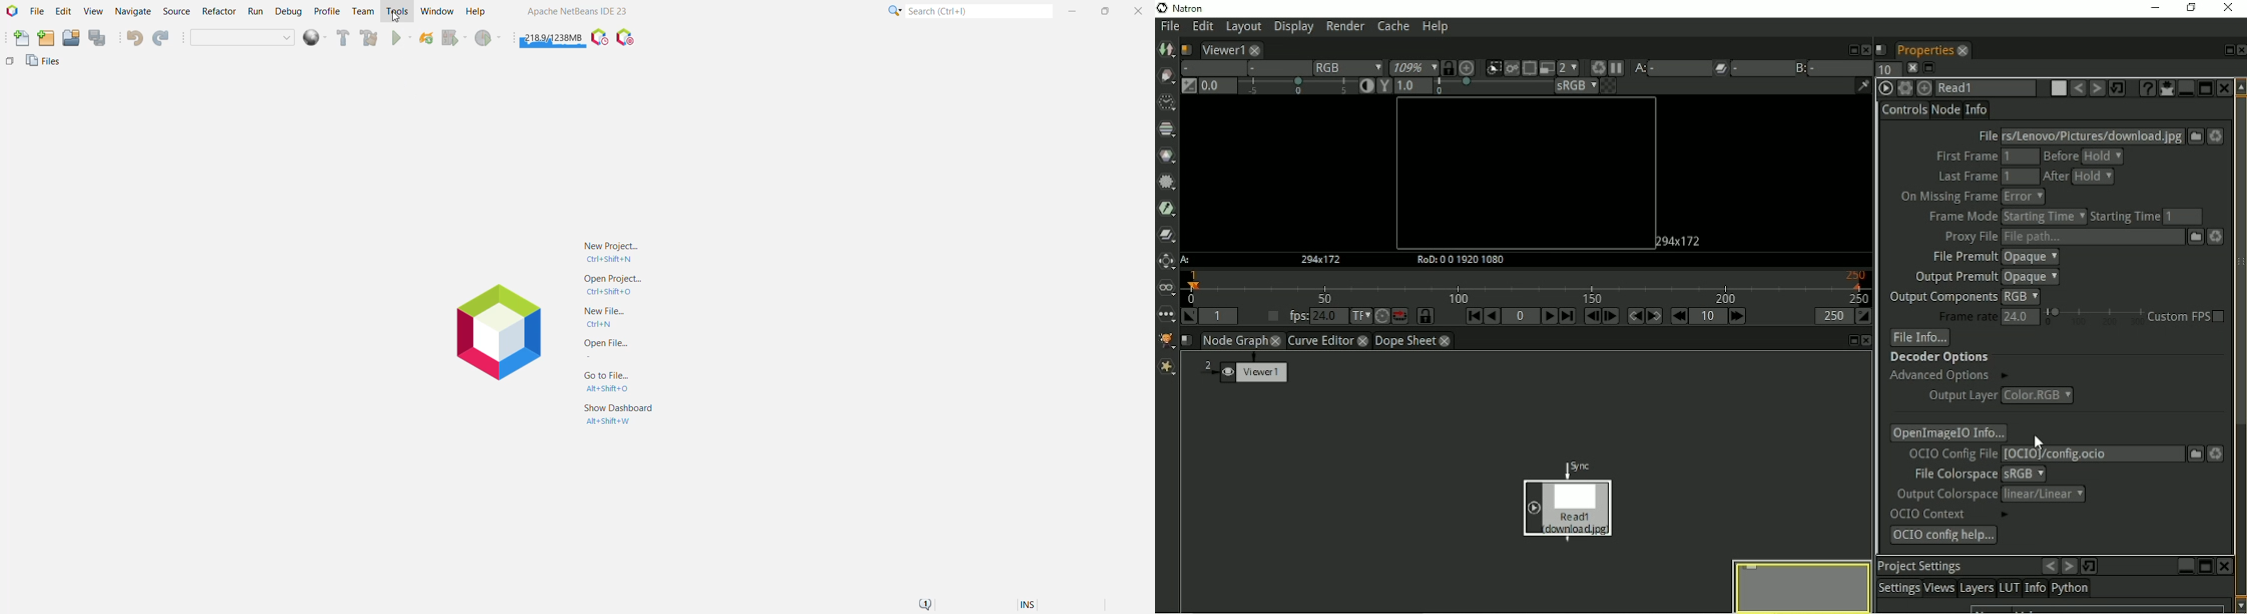 The width and height of the screenshot is (2268, 616). I want to click on Debug Main Project, so click(454, 38).